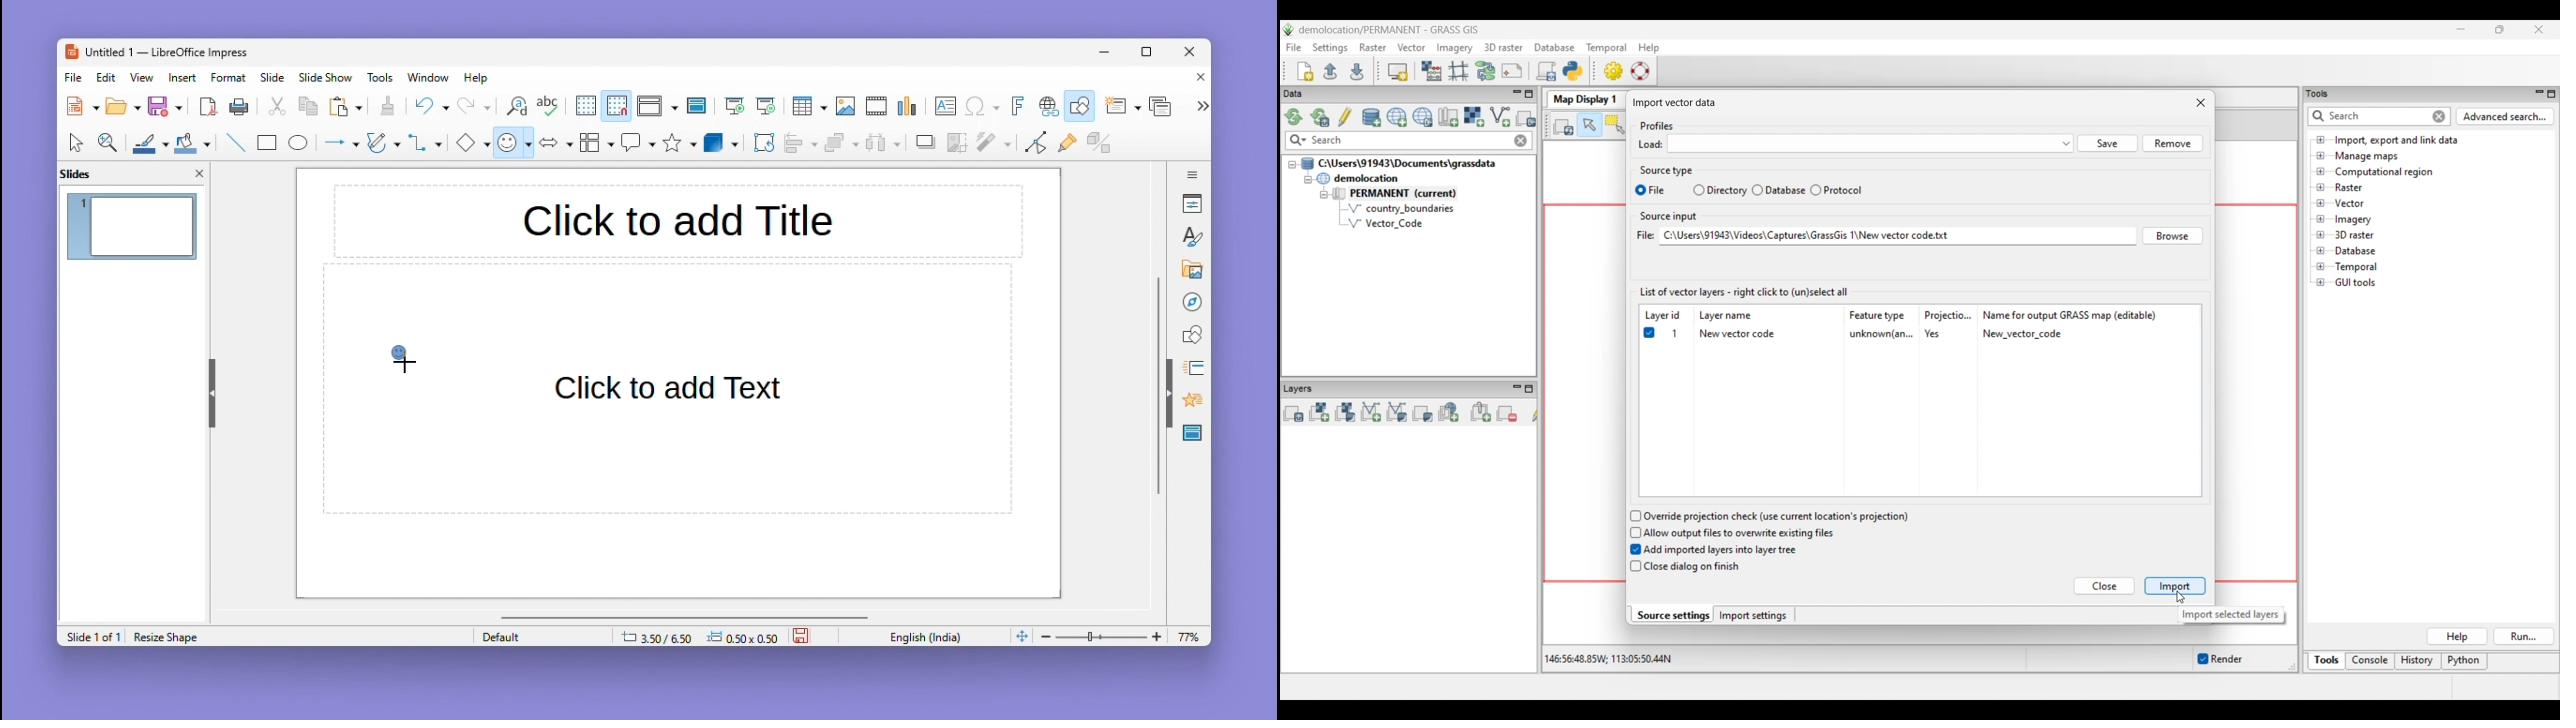  What do you see at coordinates (1189, 270) in the screenshot?
I see `Gallery` at bounding box center [1189, 270].